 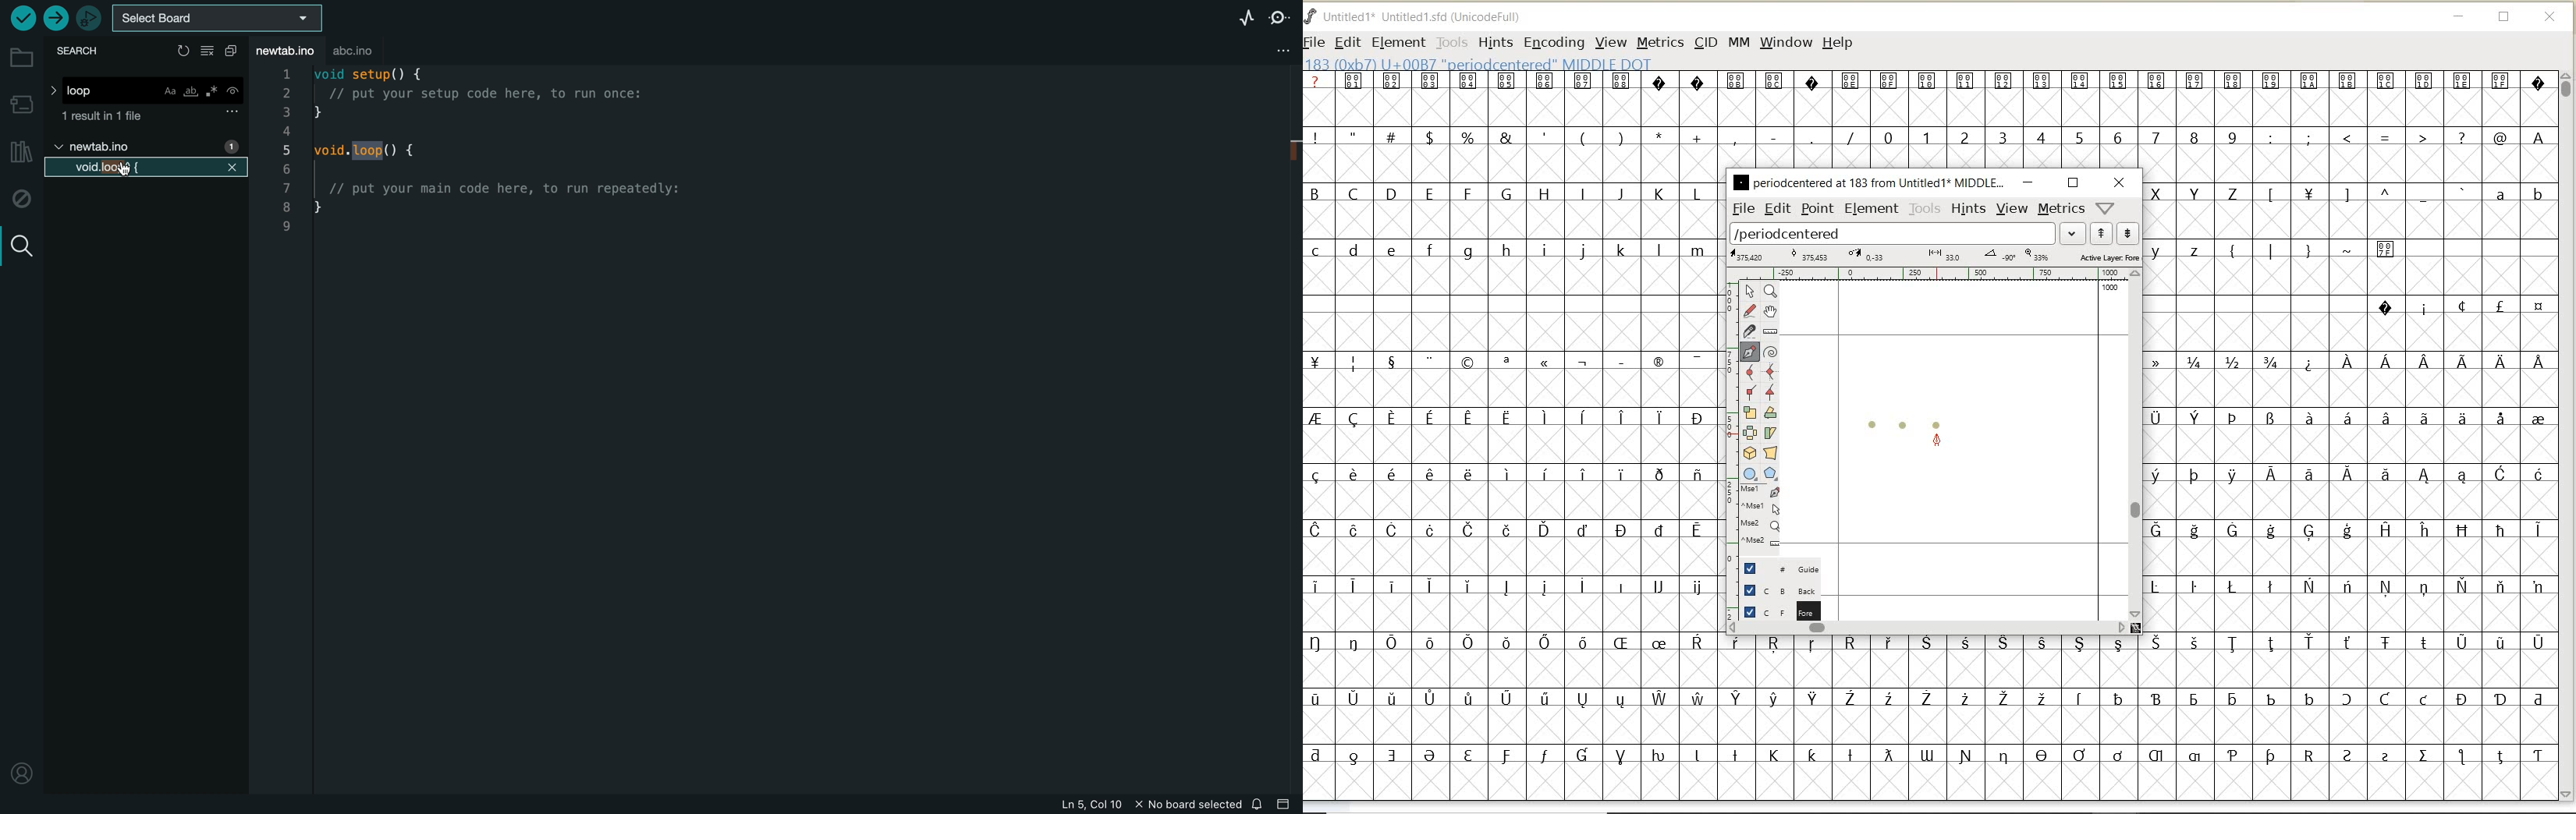 I want to click on , so click(x=2364, y=196).